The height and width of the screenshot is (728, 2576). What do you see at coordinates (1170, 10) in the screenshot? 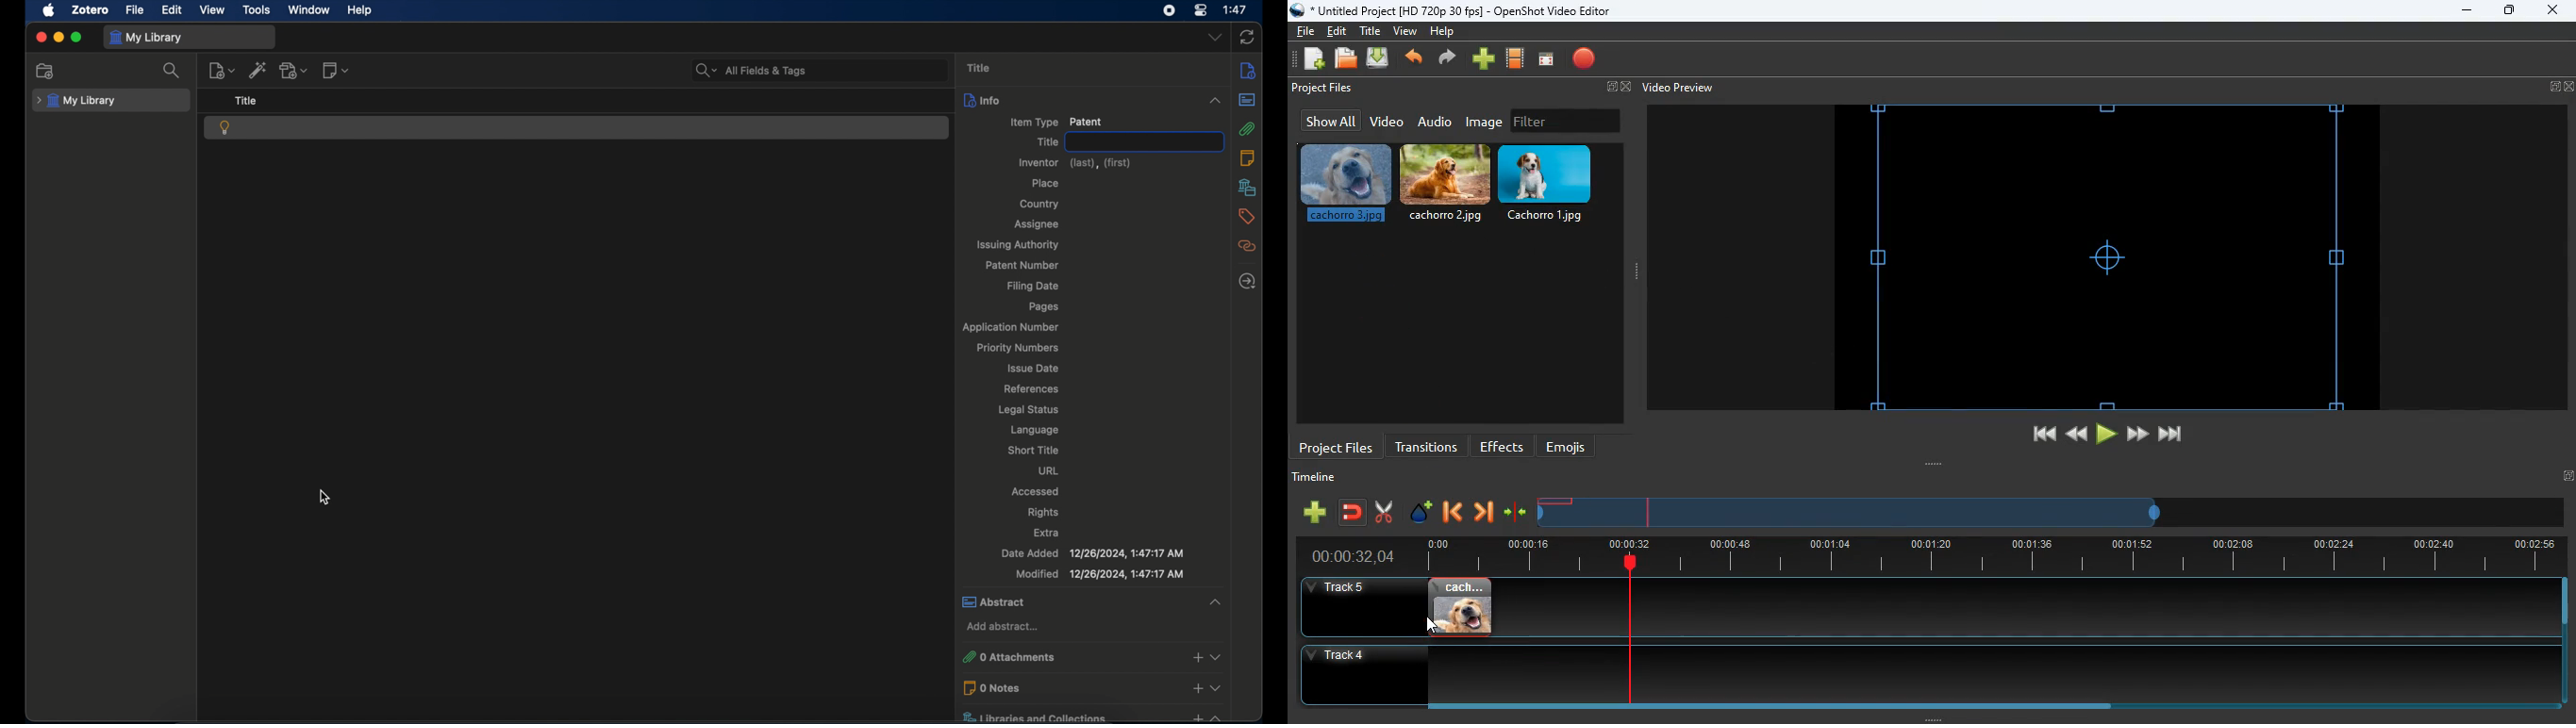
I see `screen recorder` at bounding box center [1170, 10].